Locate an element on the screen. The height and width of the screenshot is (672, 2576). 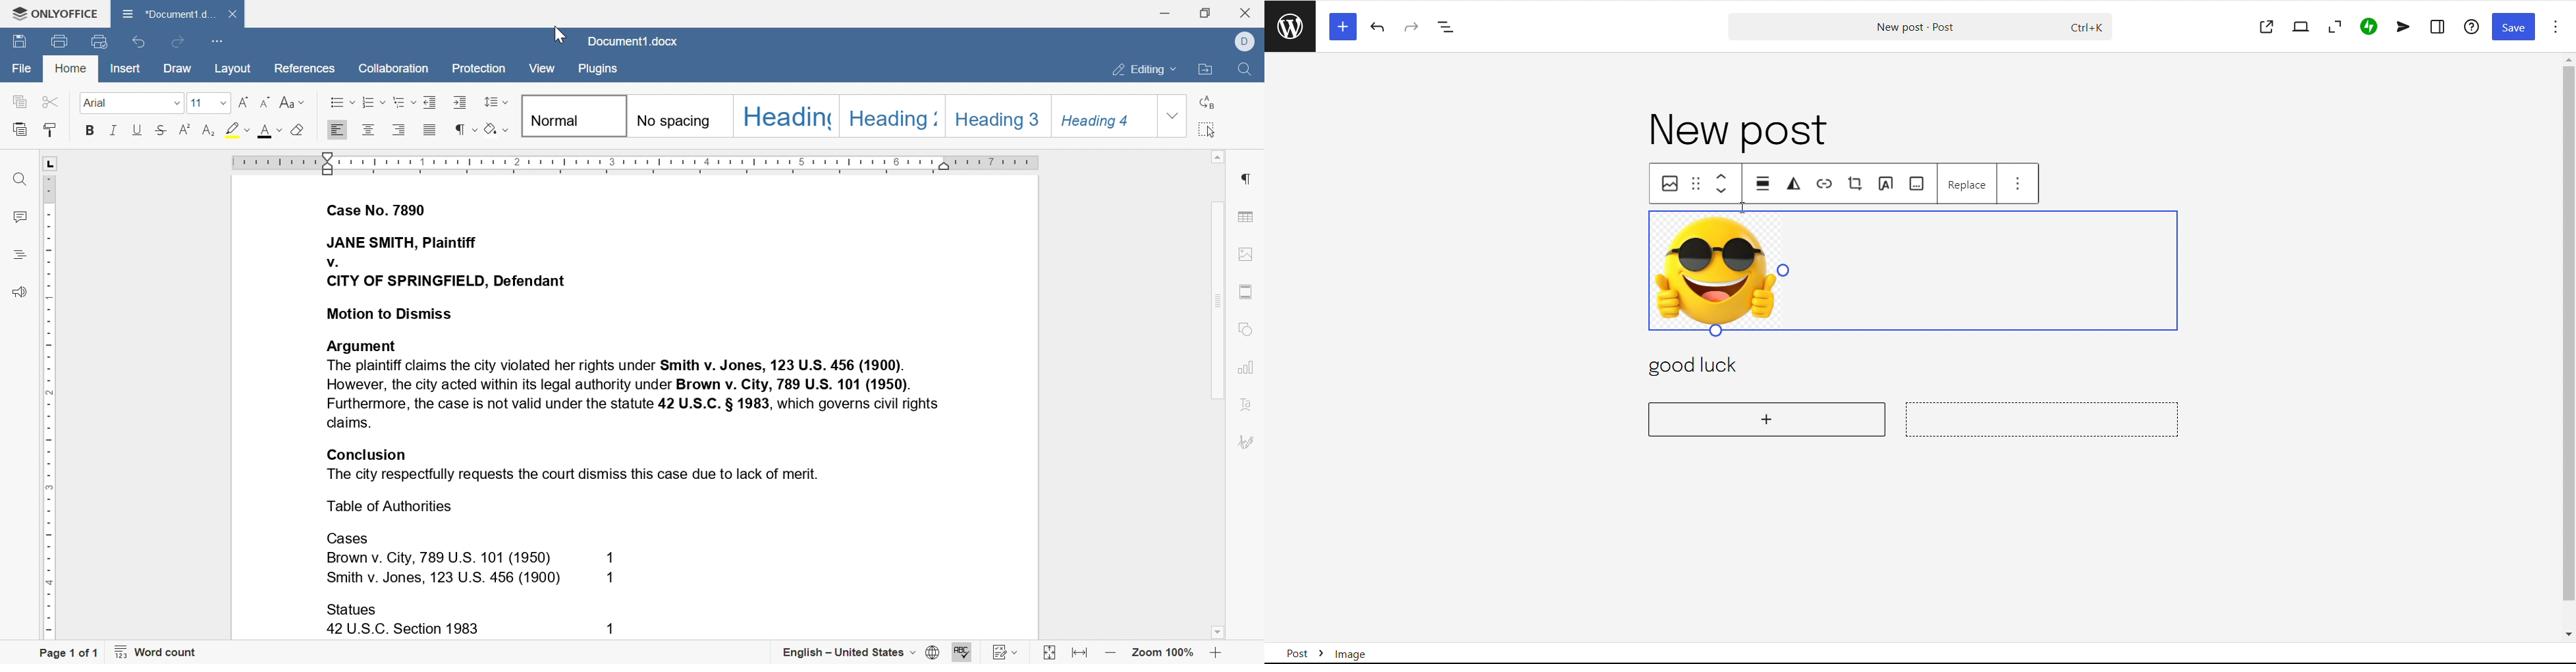
english - united states is located at coordinates (860, 653).